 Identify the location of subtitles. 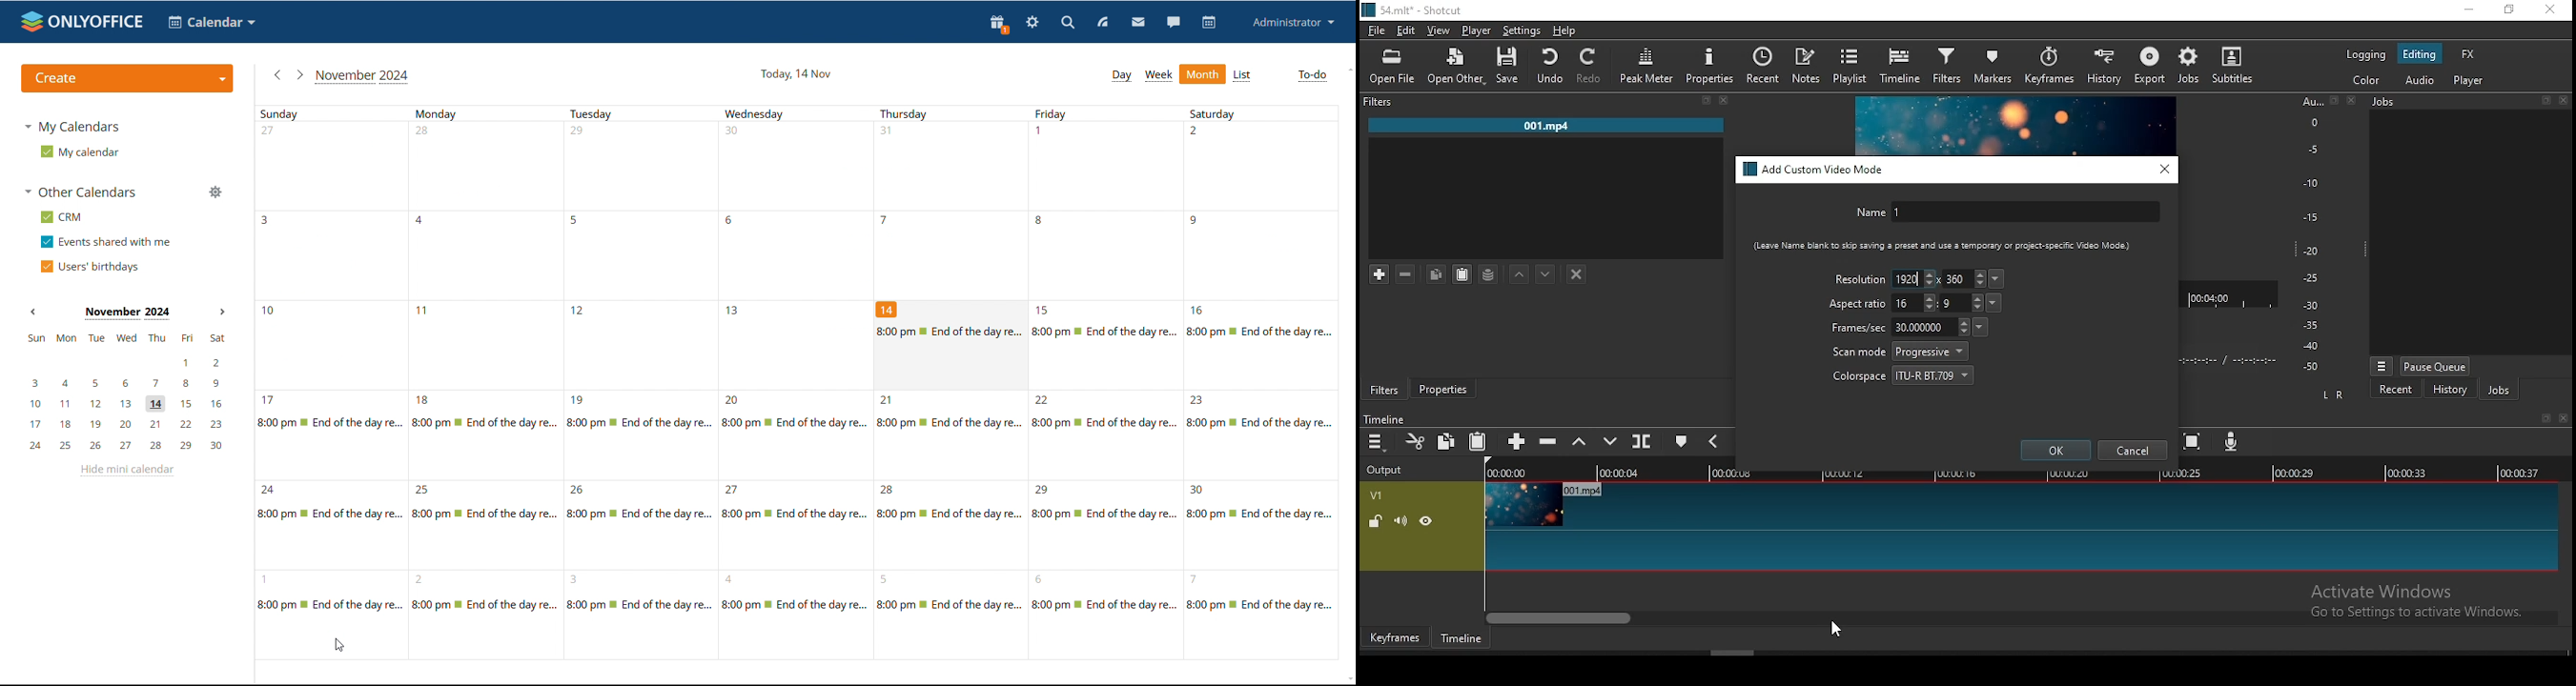
(2237, 67).